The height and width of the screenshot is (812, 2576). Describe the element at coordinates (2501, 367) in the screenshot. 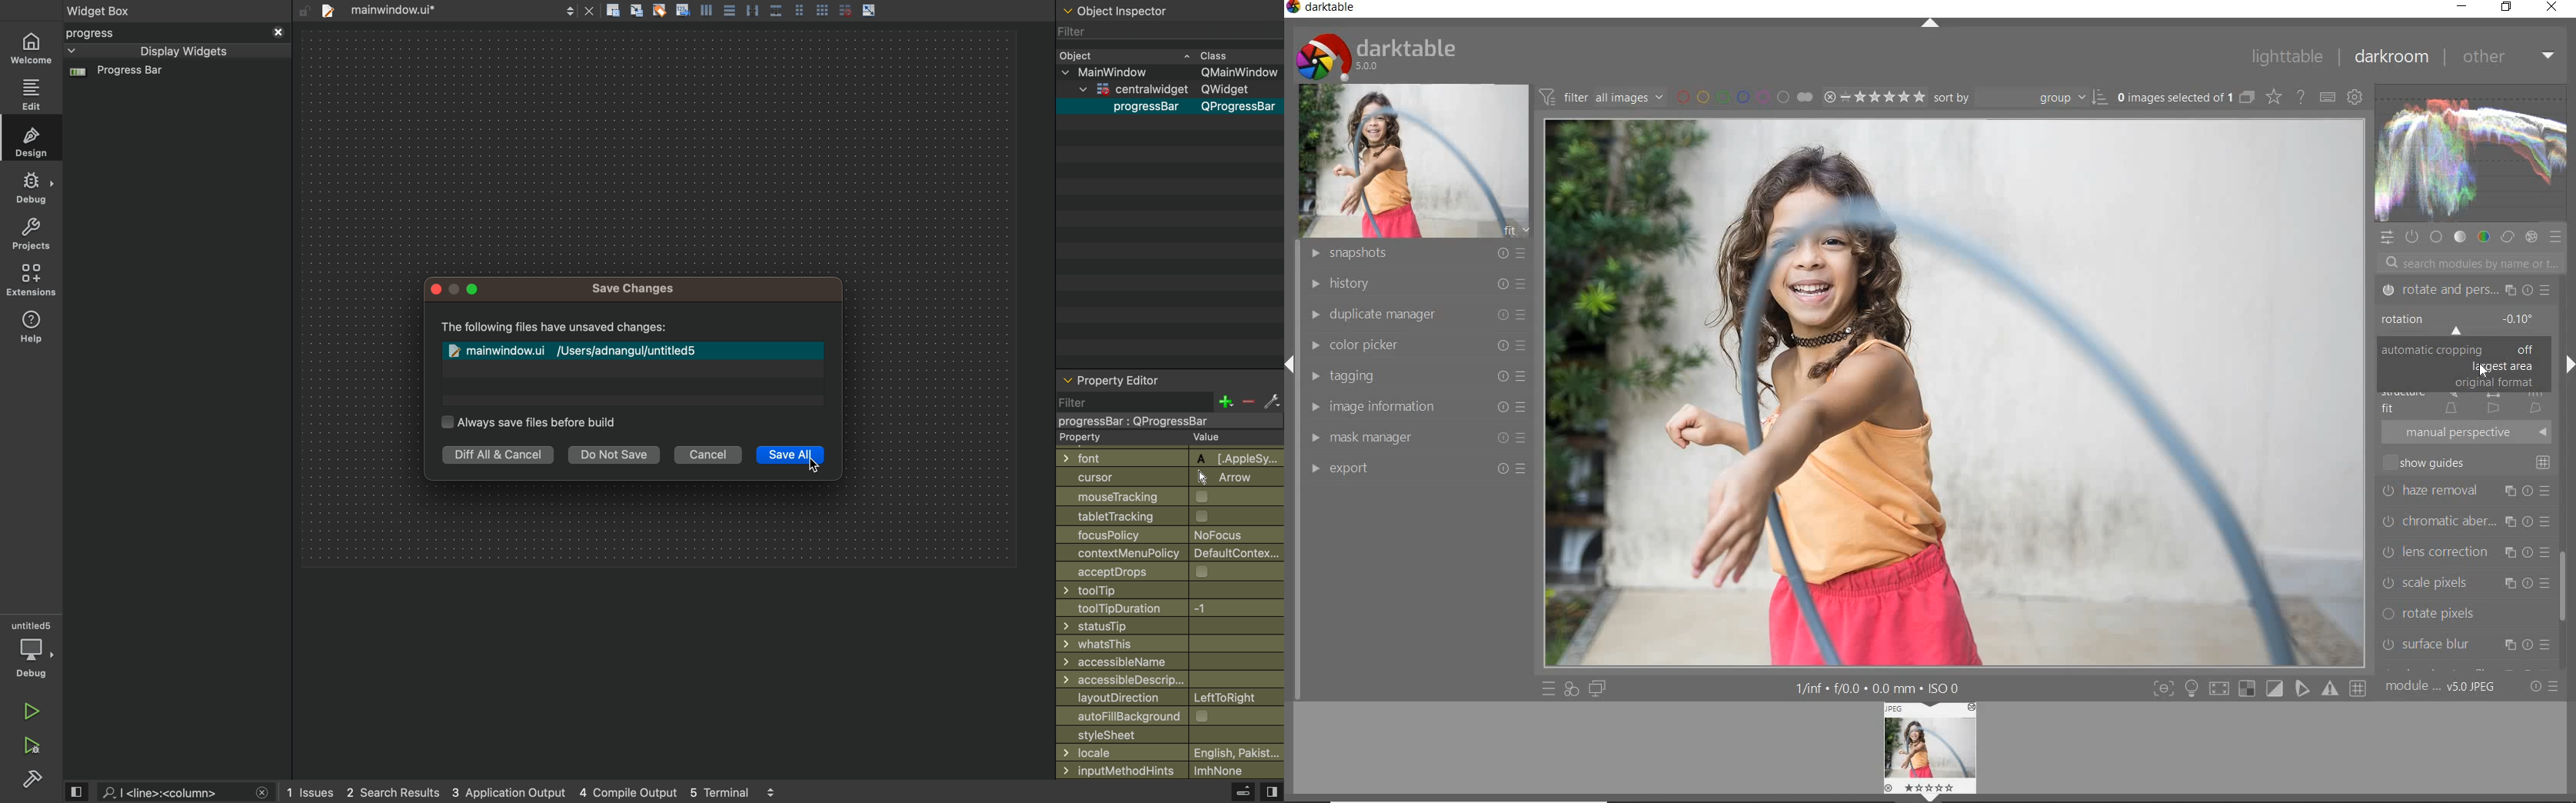

I see `LARGEST AREA` at that location.